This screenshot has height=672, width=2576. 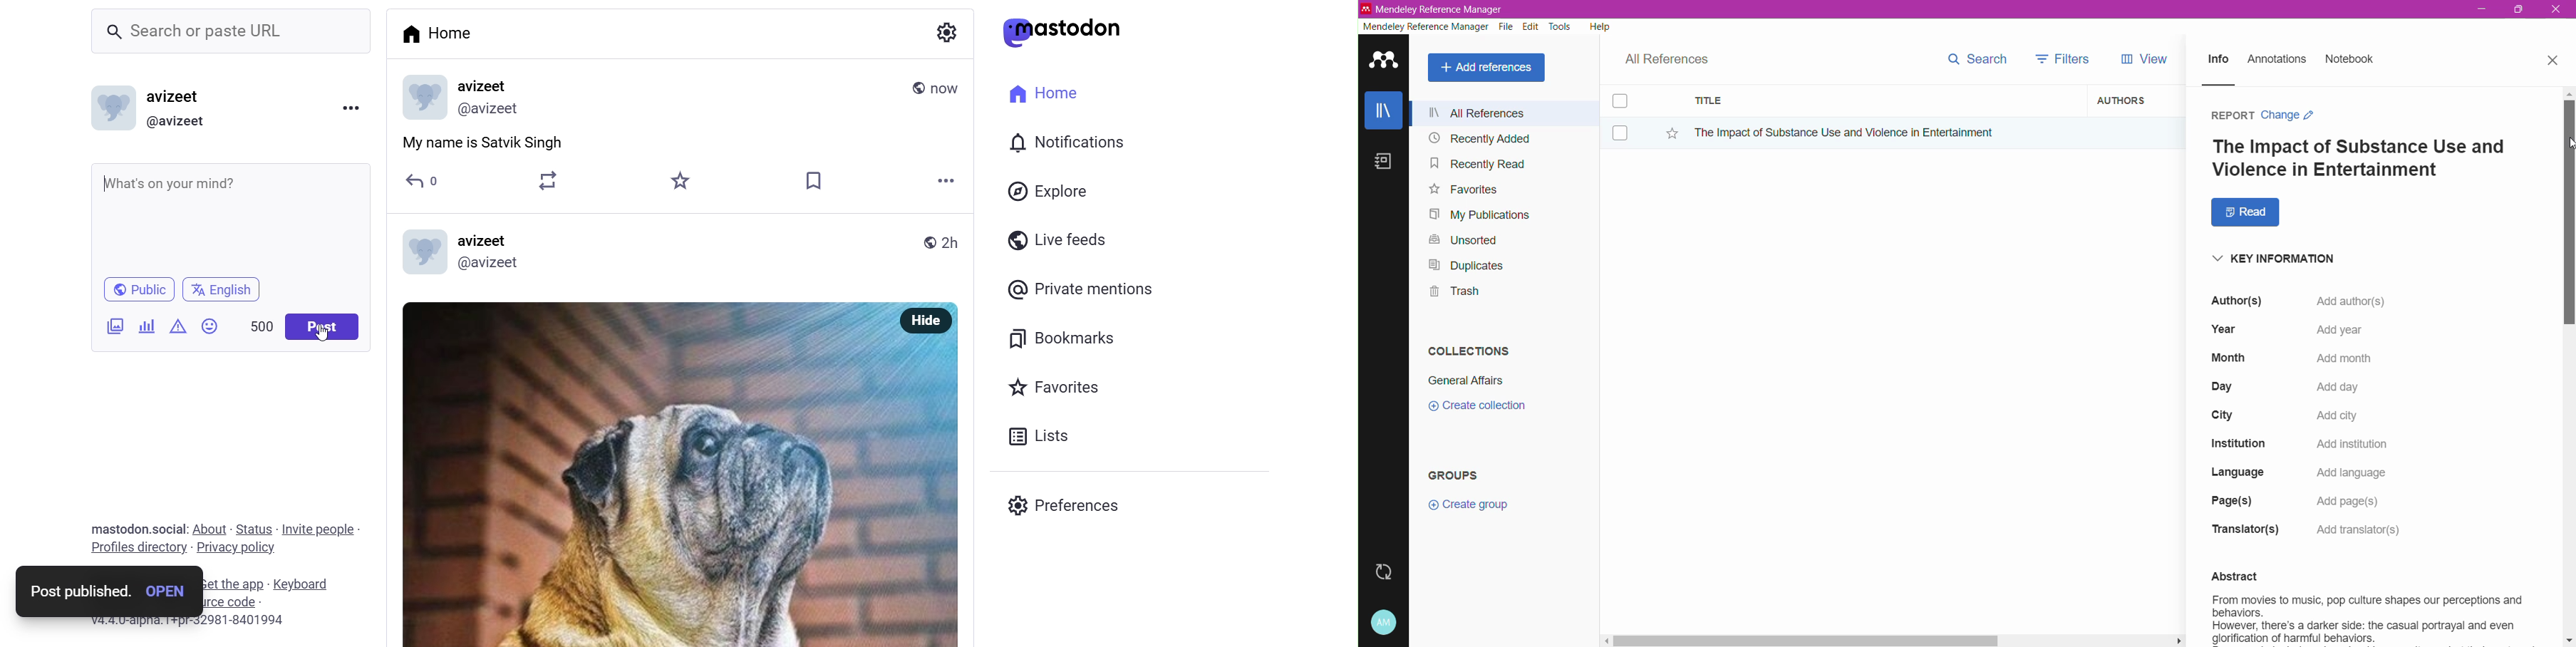 I want to click on abstract, so click(x=2359, y=603).